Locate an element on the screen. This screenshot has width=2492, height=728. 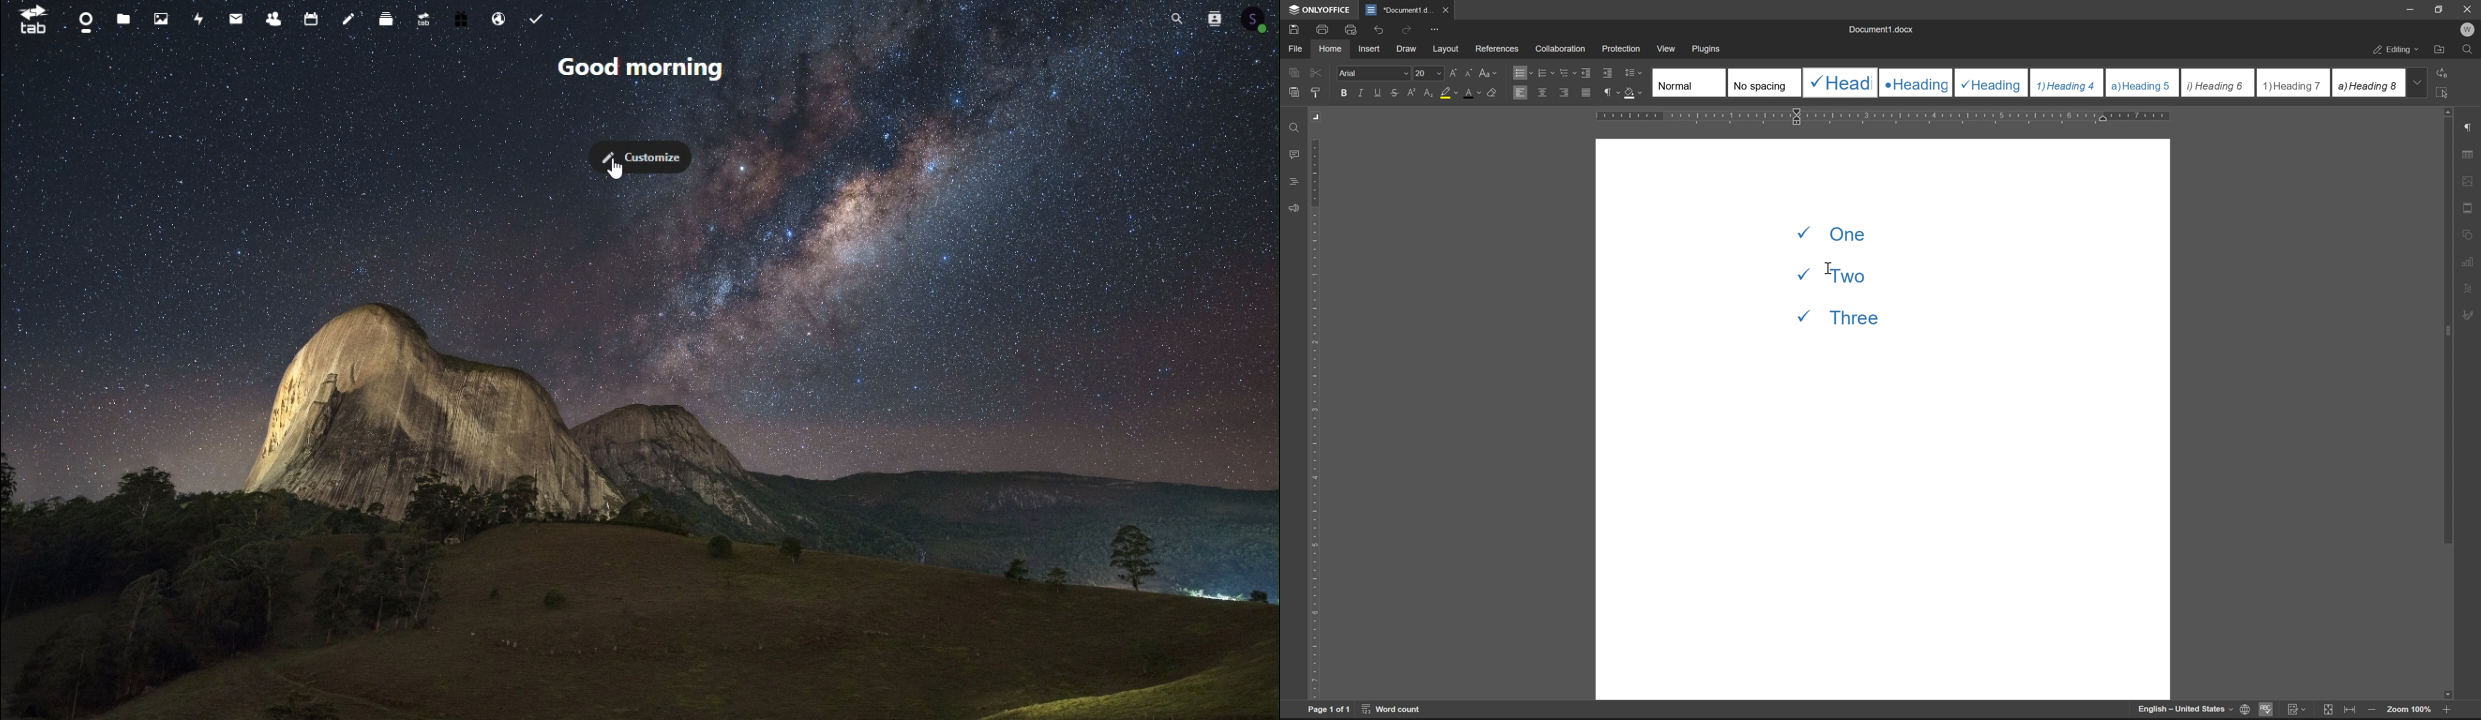
spell checking is located at coordinates (2265, 709).